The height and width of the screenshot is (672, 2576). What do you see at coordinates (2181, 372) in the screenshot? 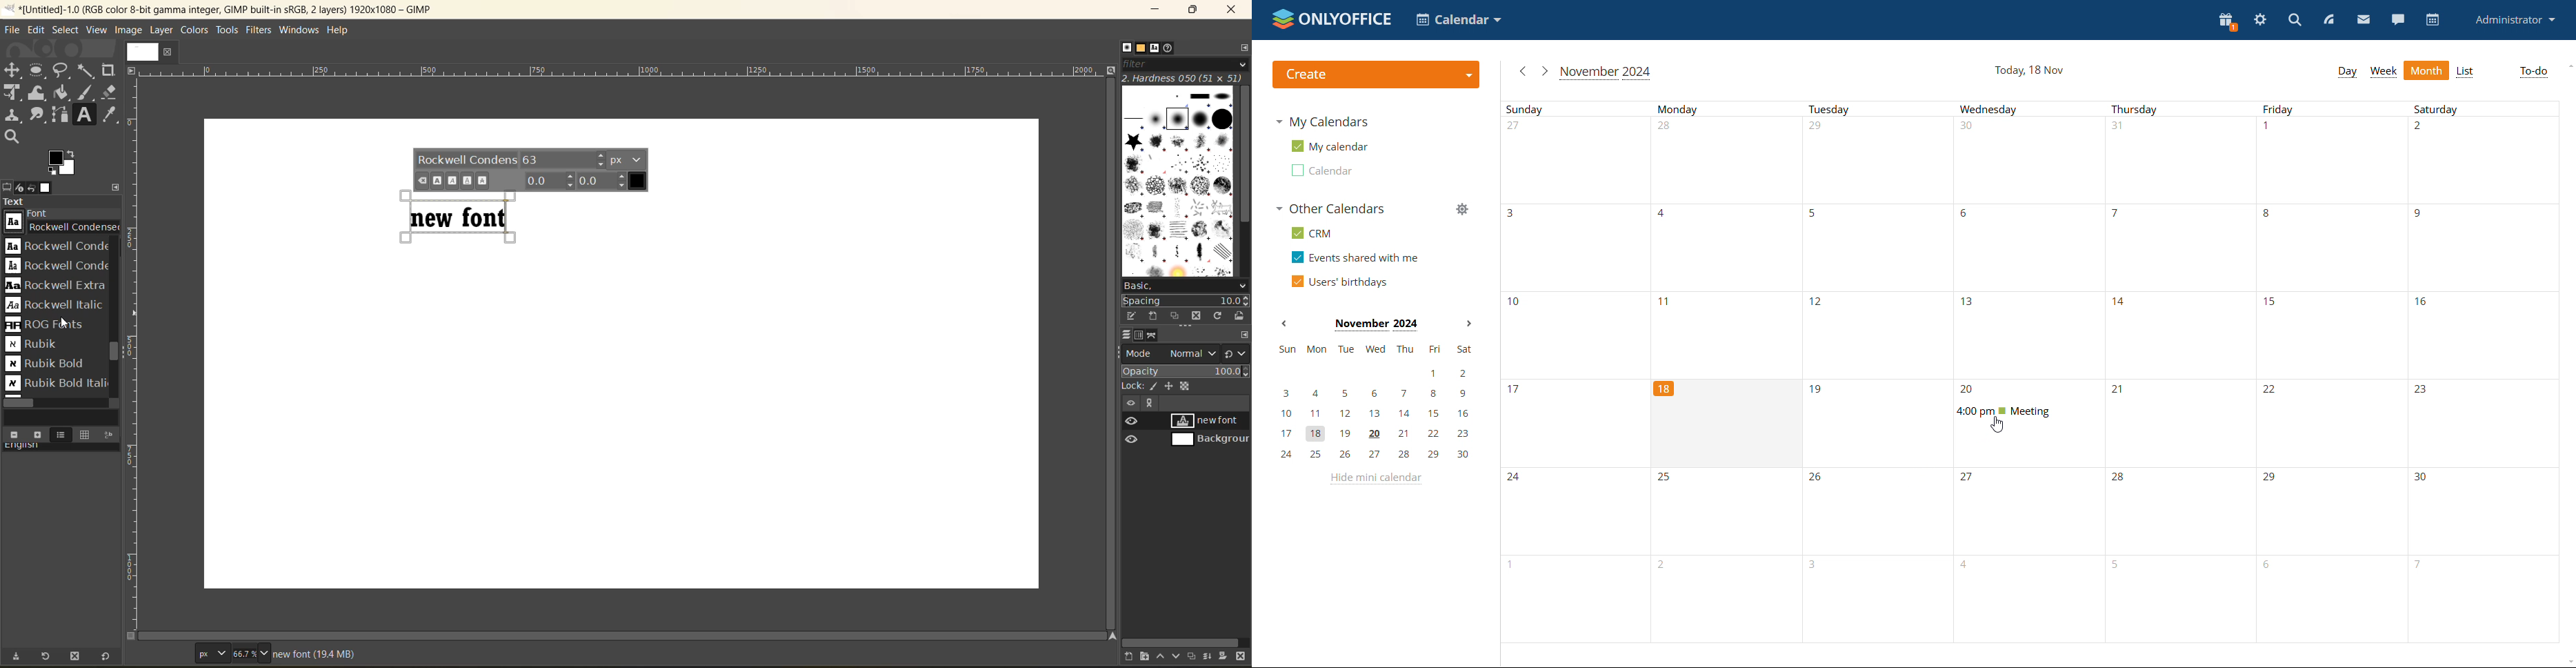
I see `thursday` at bounding box center [2181, 372].